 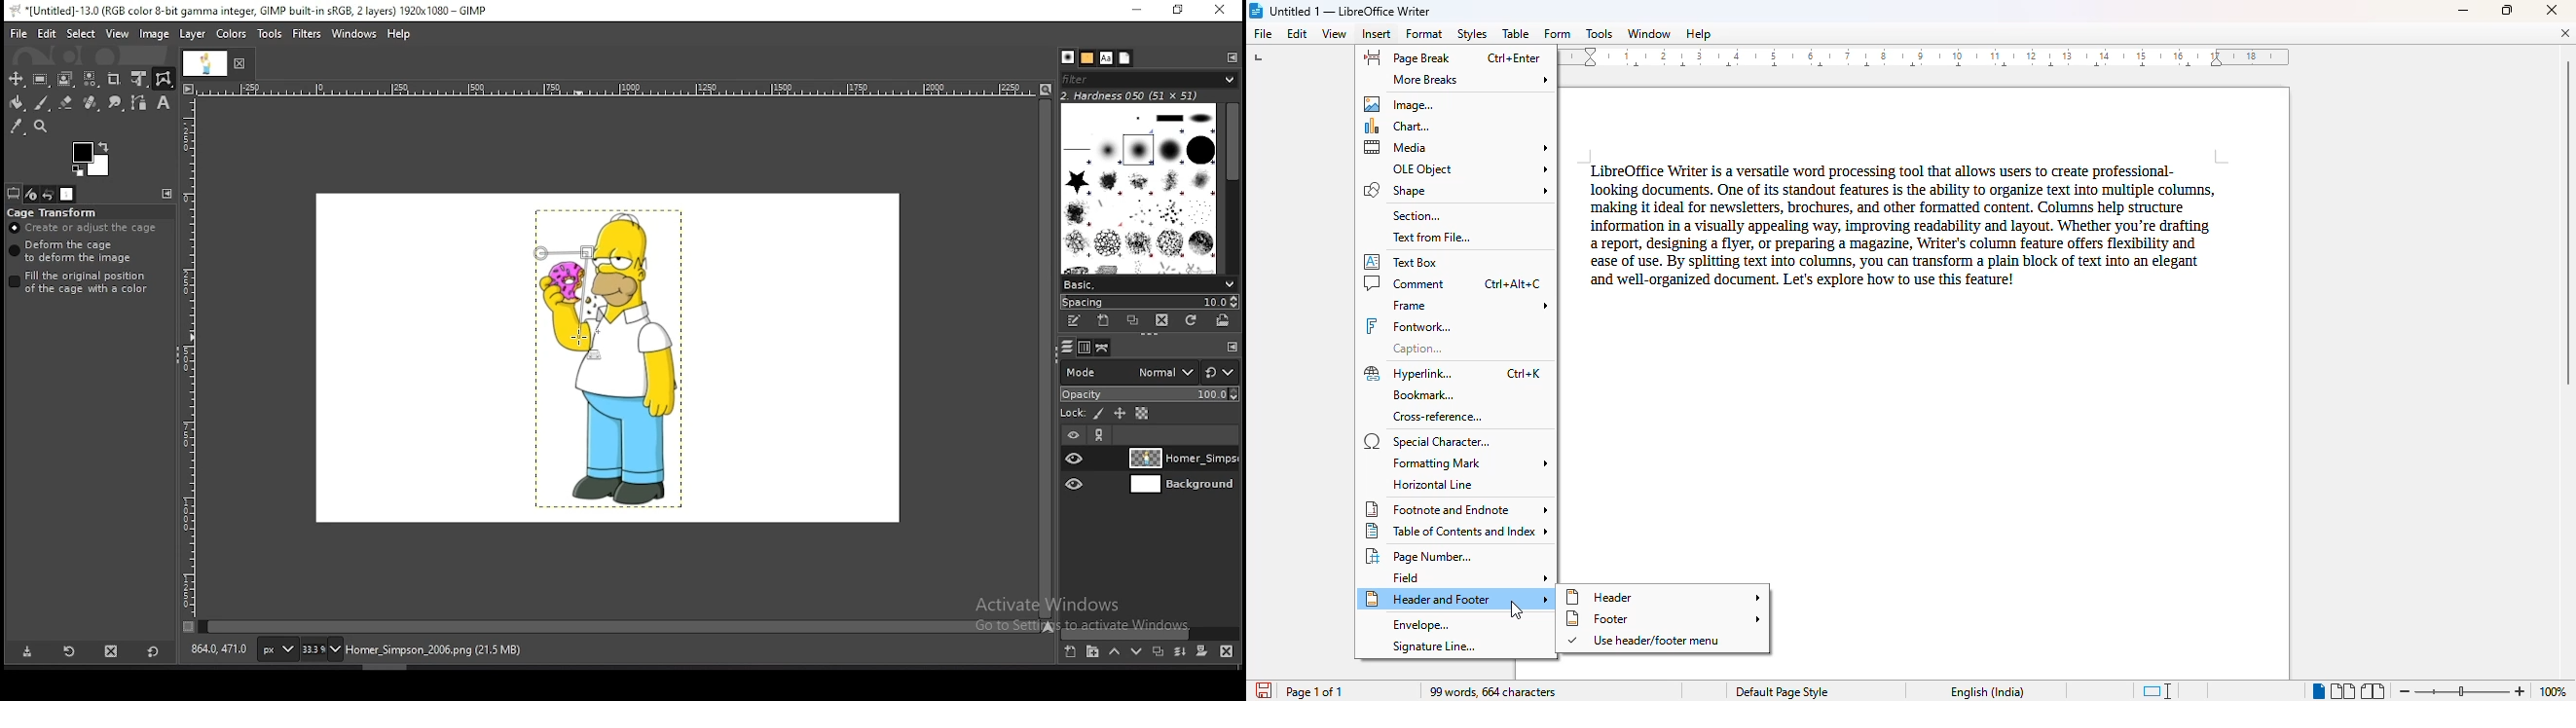 What do you see at coordinates (47, 34) in the screenshot?
I see `edit` at bounding box center [47, 34].